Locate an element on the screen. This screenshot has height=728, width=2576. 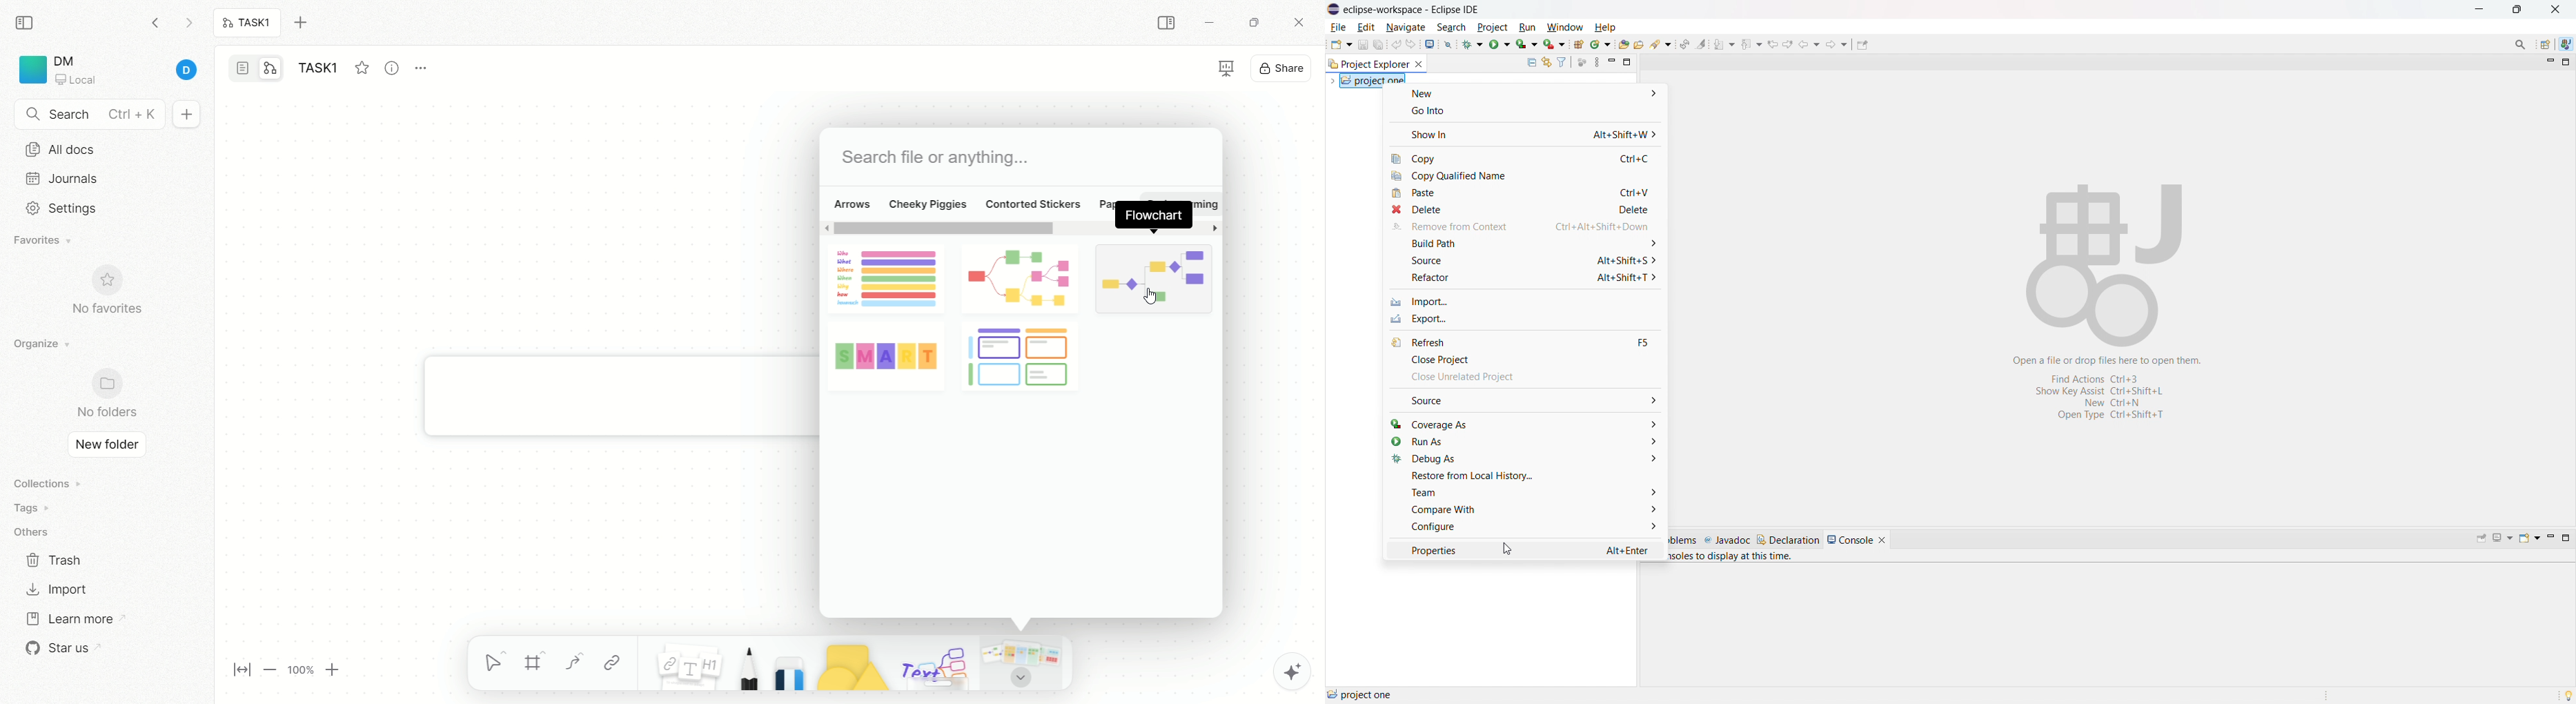
tags is located at coordinates (28, 508).